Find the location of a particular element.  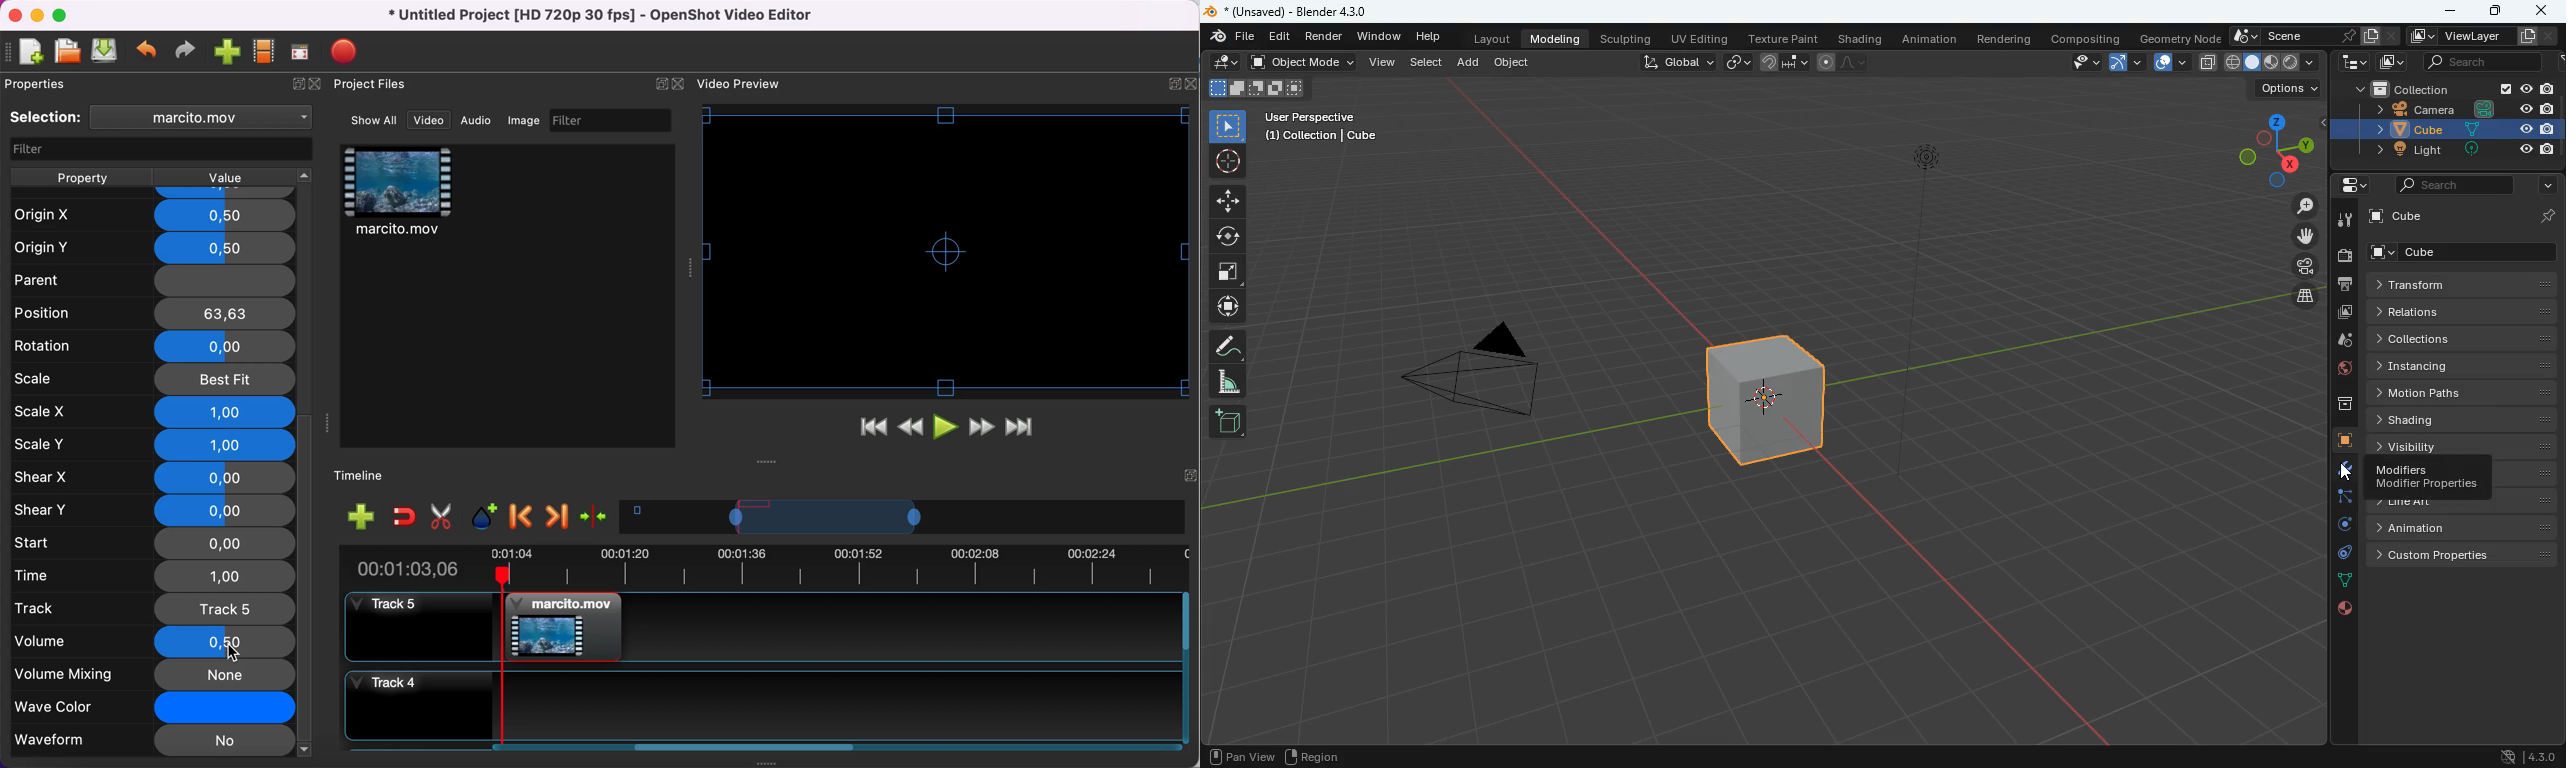

fullscreen is located at coordinates (1263, 88).